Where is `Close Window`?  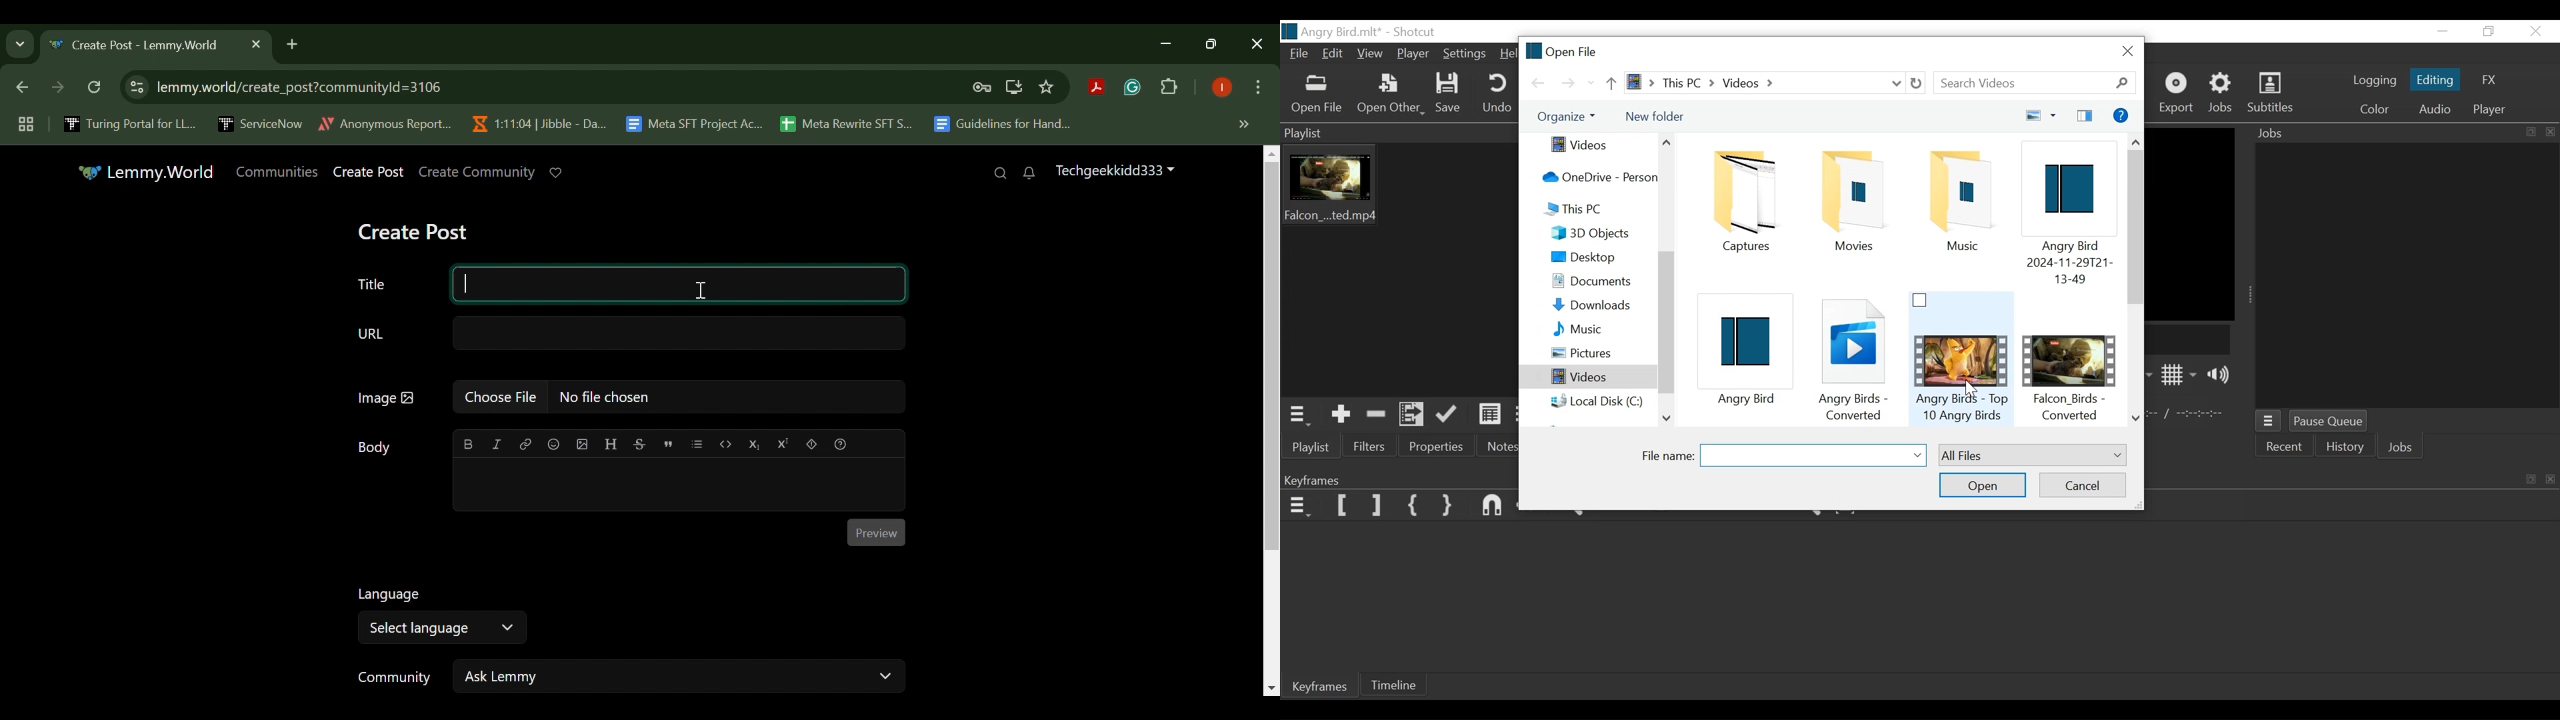
Close Window is located at coordinates (1258, 44).